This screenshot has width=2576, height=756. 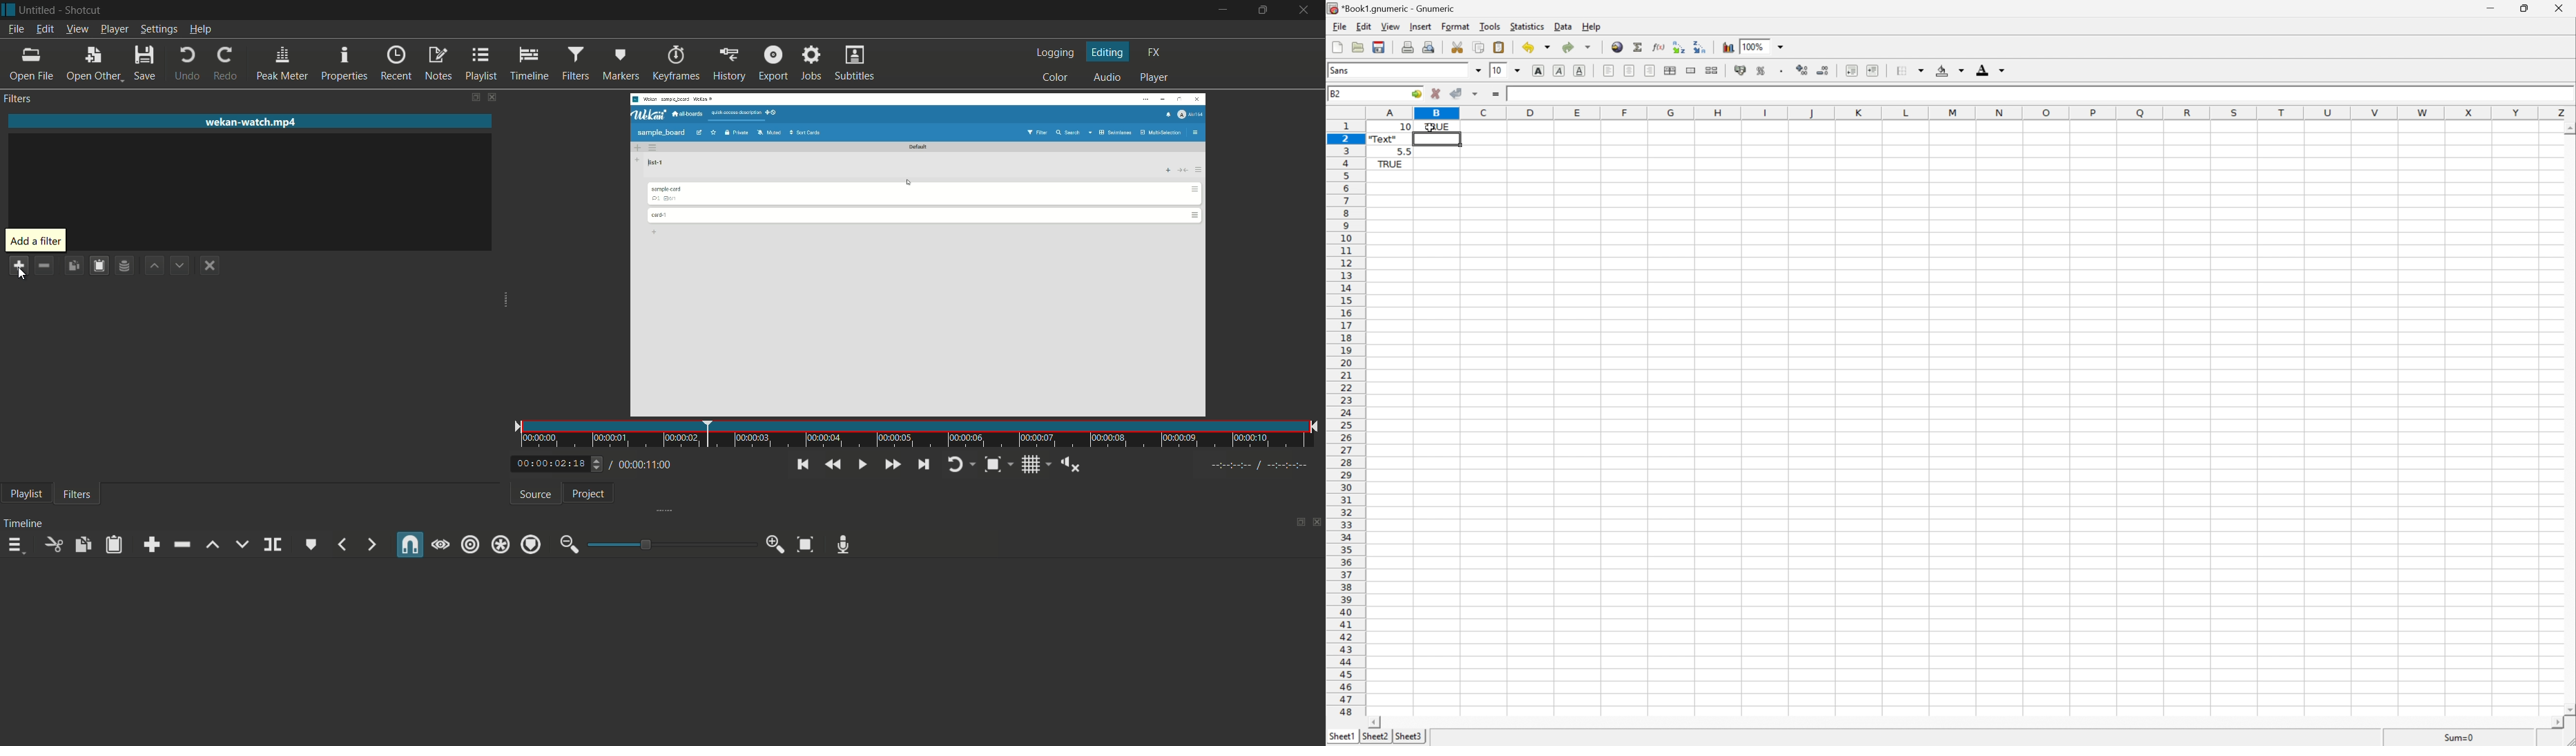 I want to click on toggle zoom, so click(x=992, y=466).